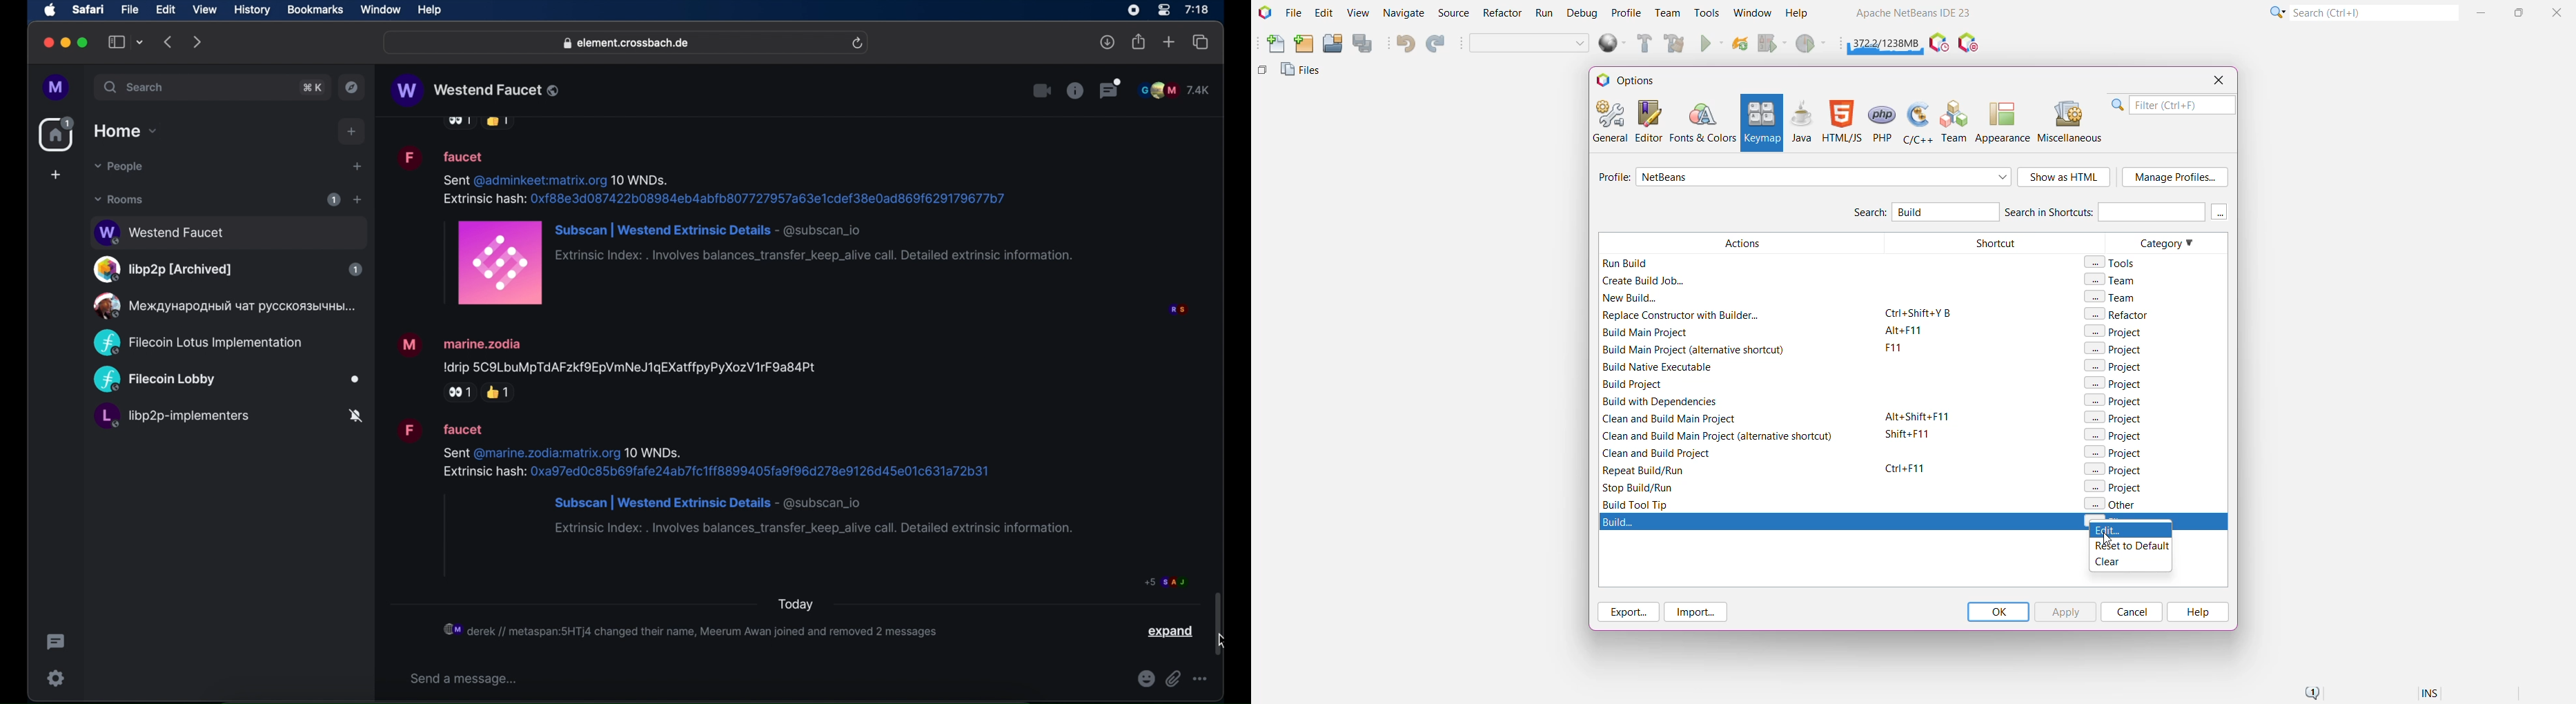  Describe the element at coordinates (119, 199) in the screenshot. I see `rooms dropdown` at that location.